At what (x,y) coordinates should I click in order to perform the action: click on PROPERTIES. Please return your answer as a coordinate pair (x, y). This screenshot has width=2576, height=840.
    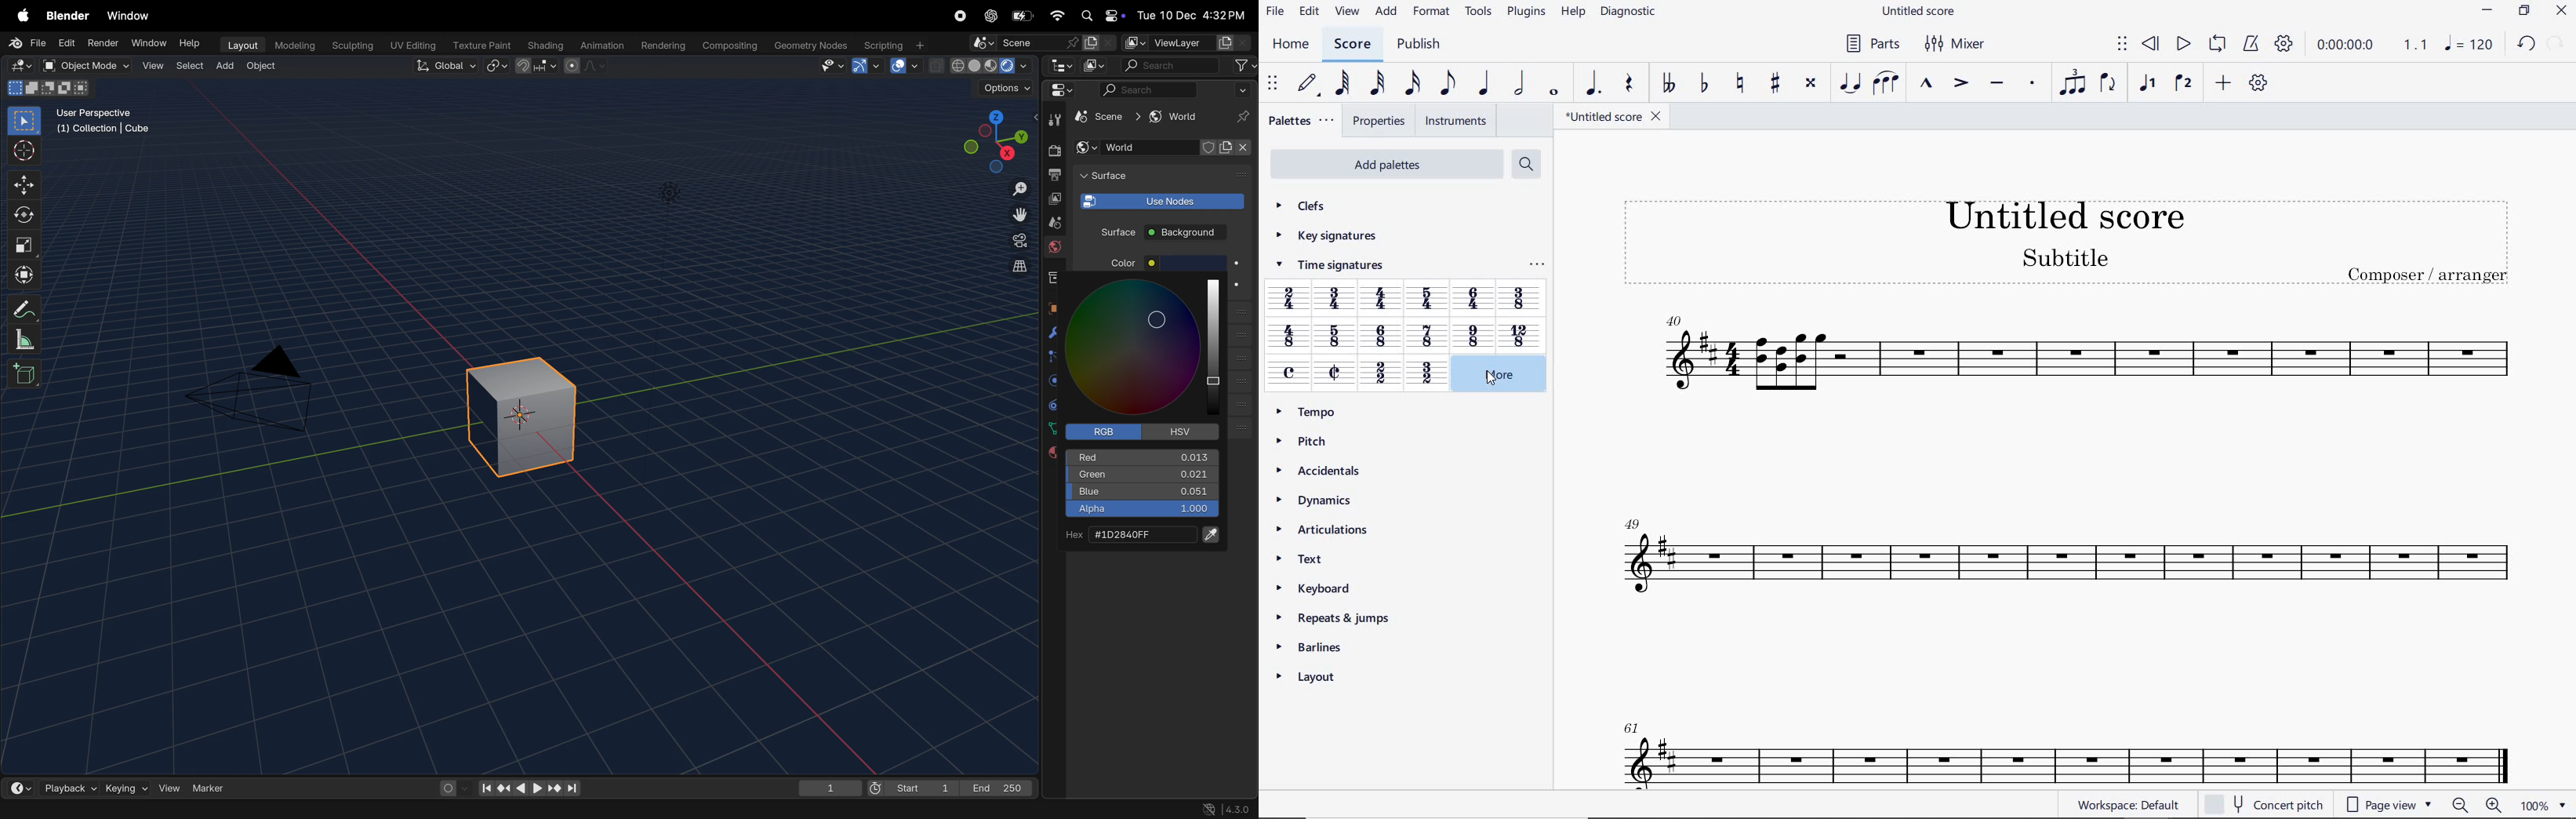
    Looking at the image, I should click on (1378, 122).